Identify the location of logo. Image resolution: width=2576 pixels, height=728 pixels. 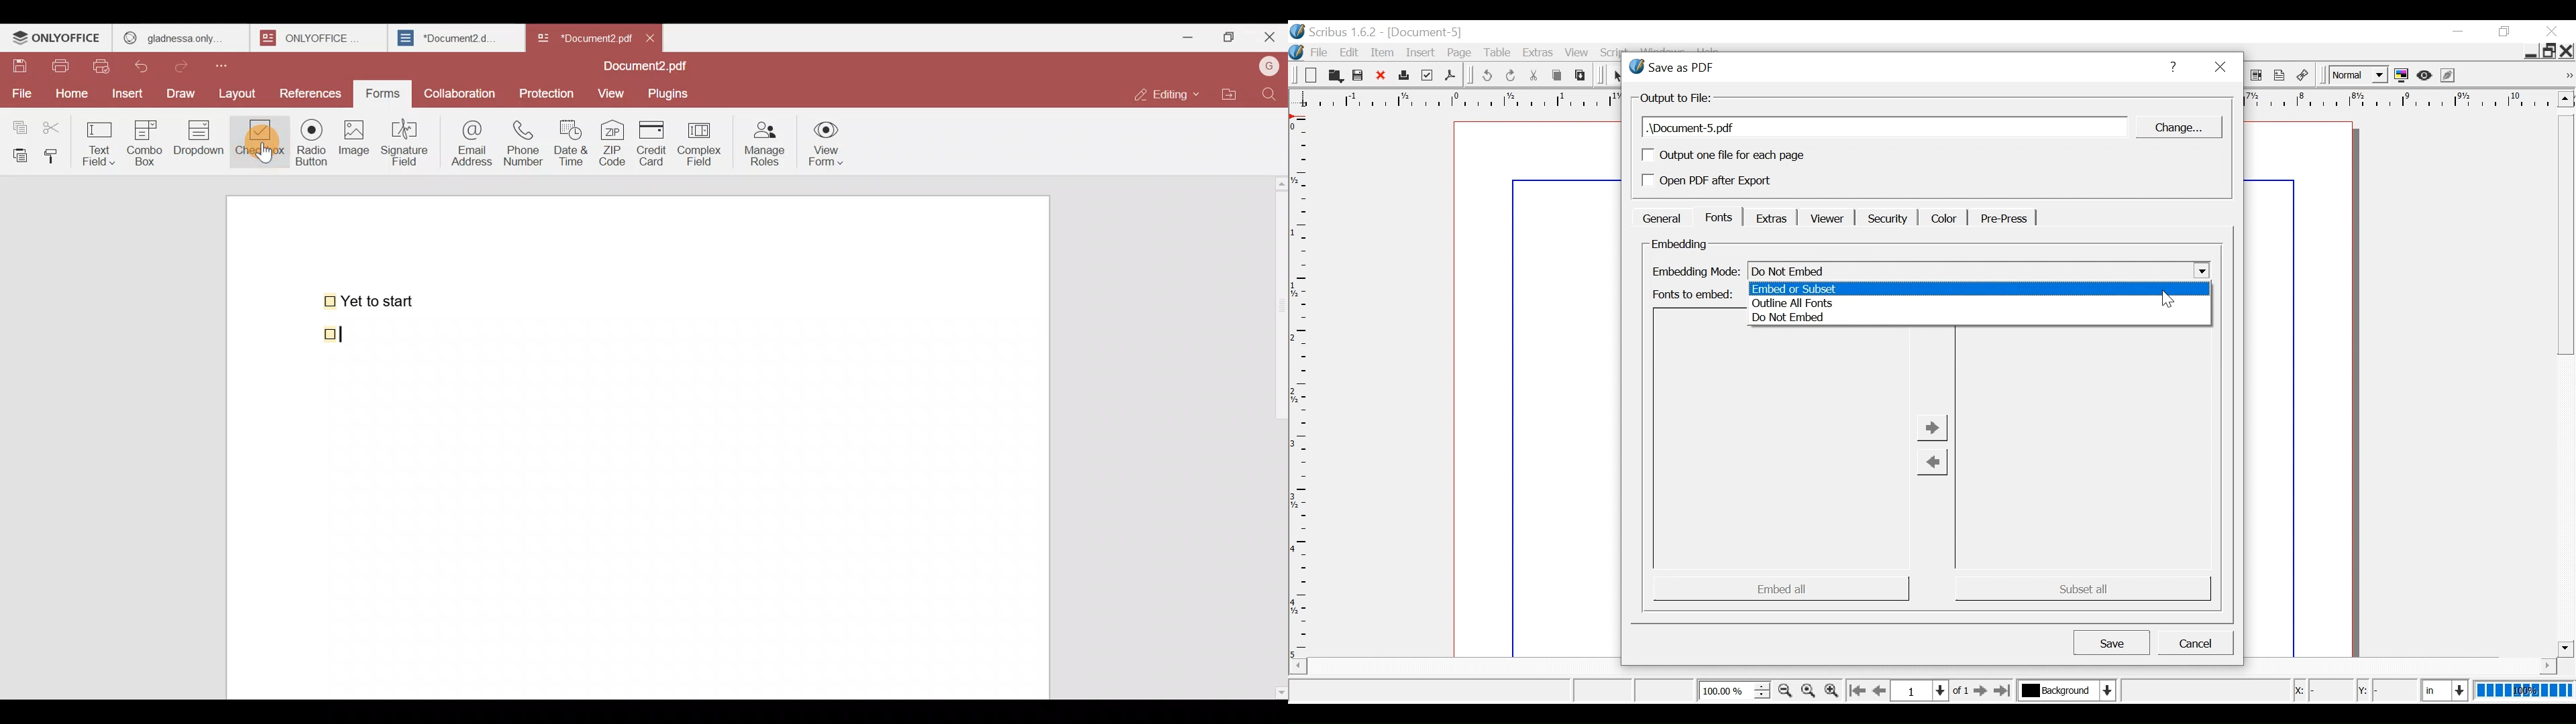
(1296, 51).